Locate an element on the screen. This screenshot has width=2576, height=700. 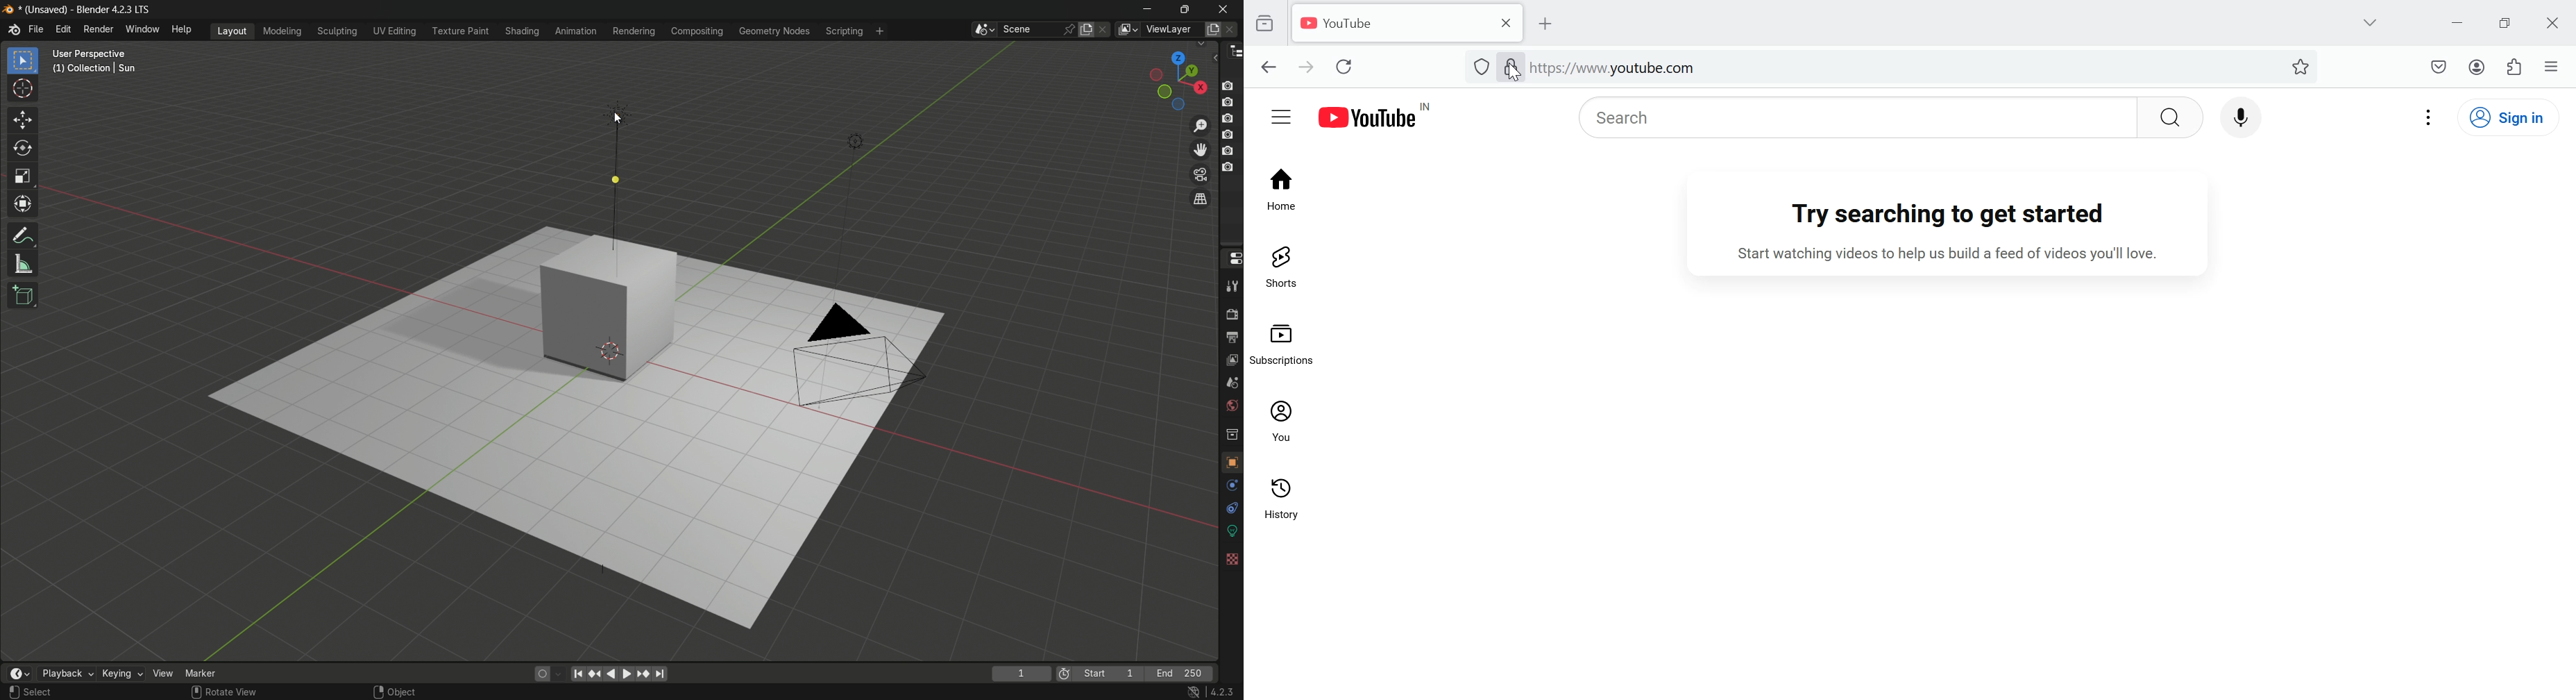
output is located at coordinates (1232, 338).